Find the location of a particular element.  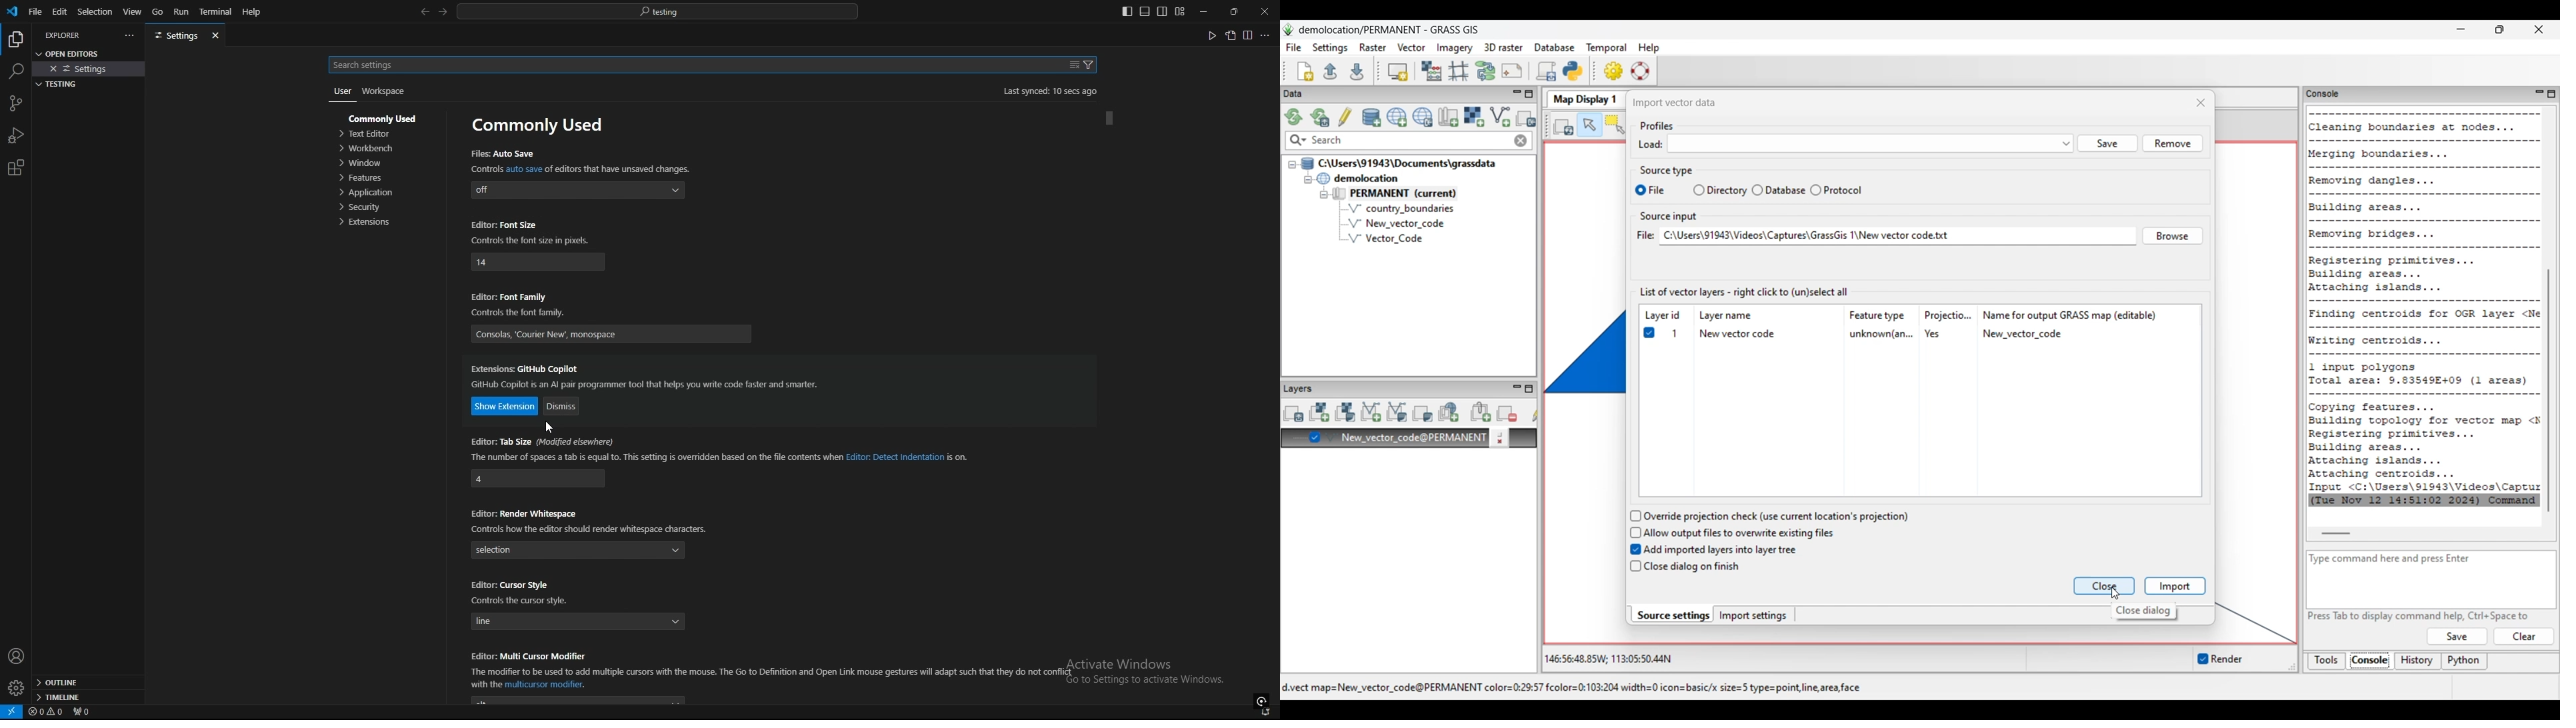

dismiss is located at coordinates (563, 407).